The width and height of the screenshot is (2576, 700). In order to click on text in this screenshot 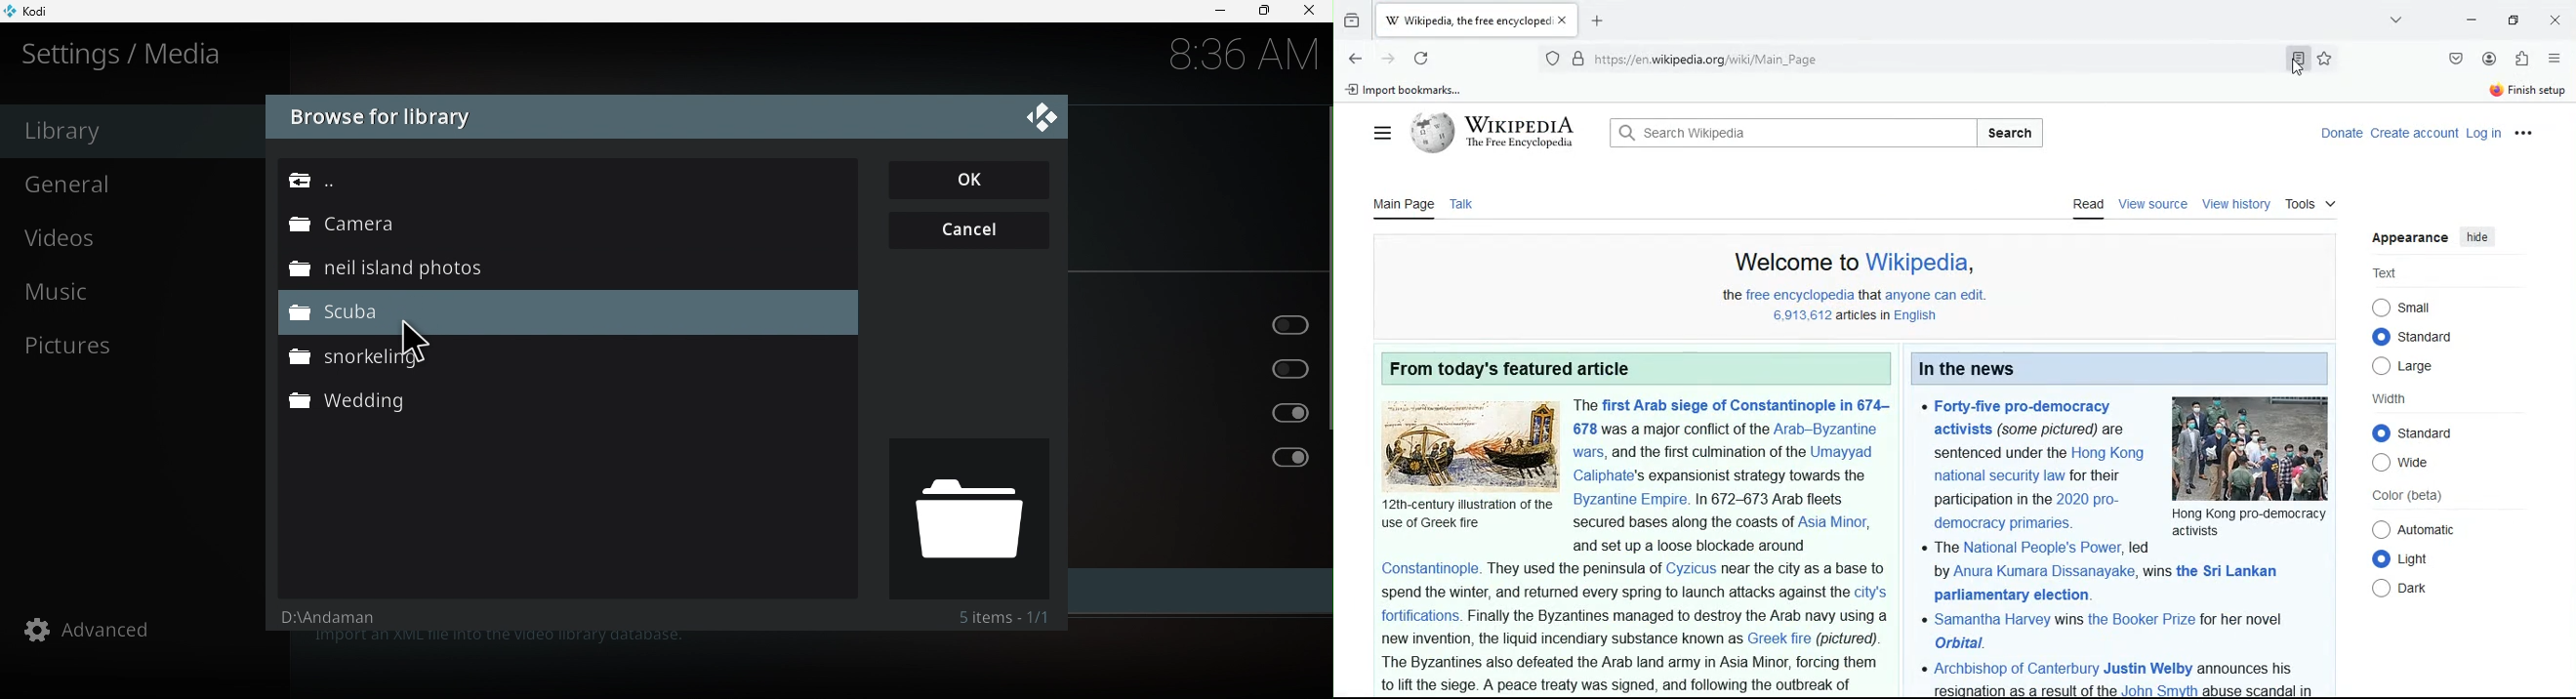, I will do `click(2384, 273)`.